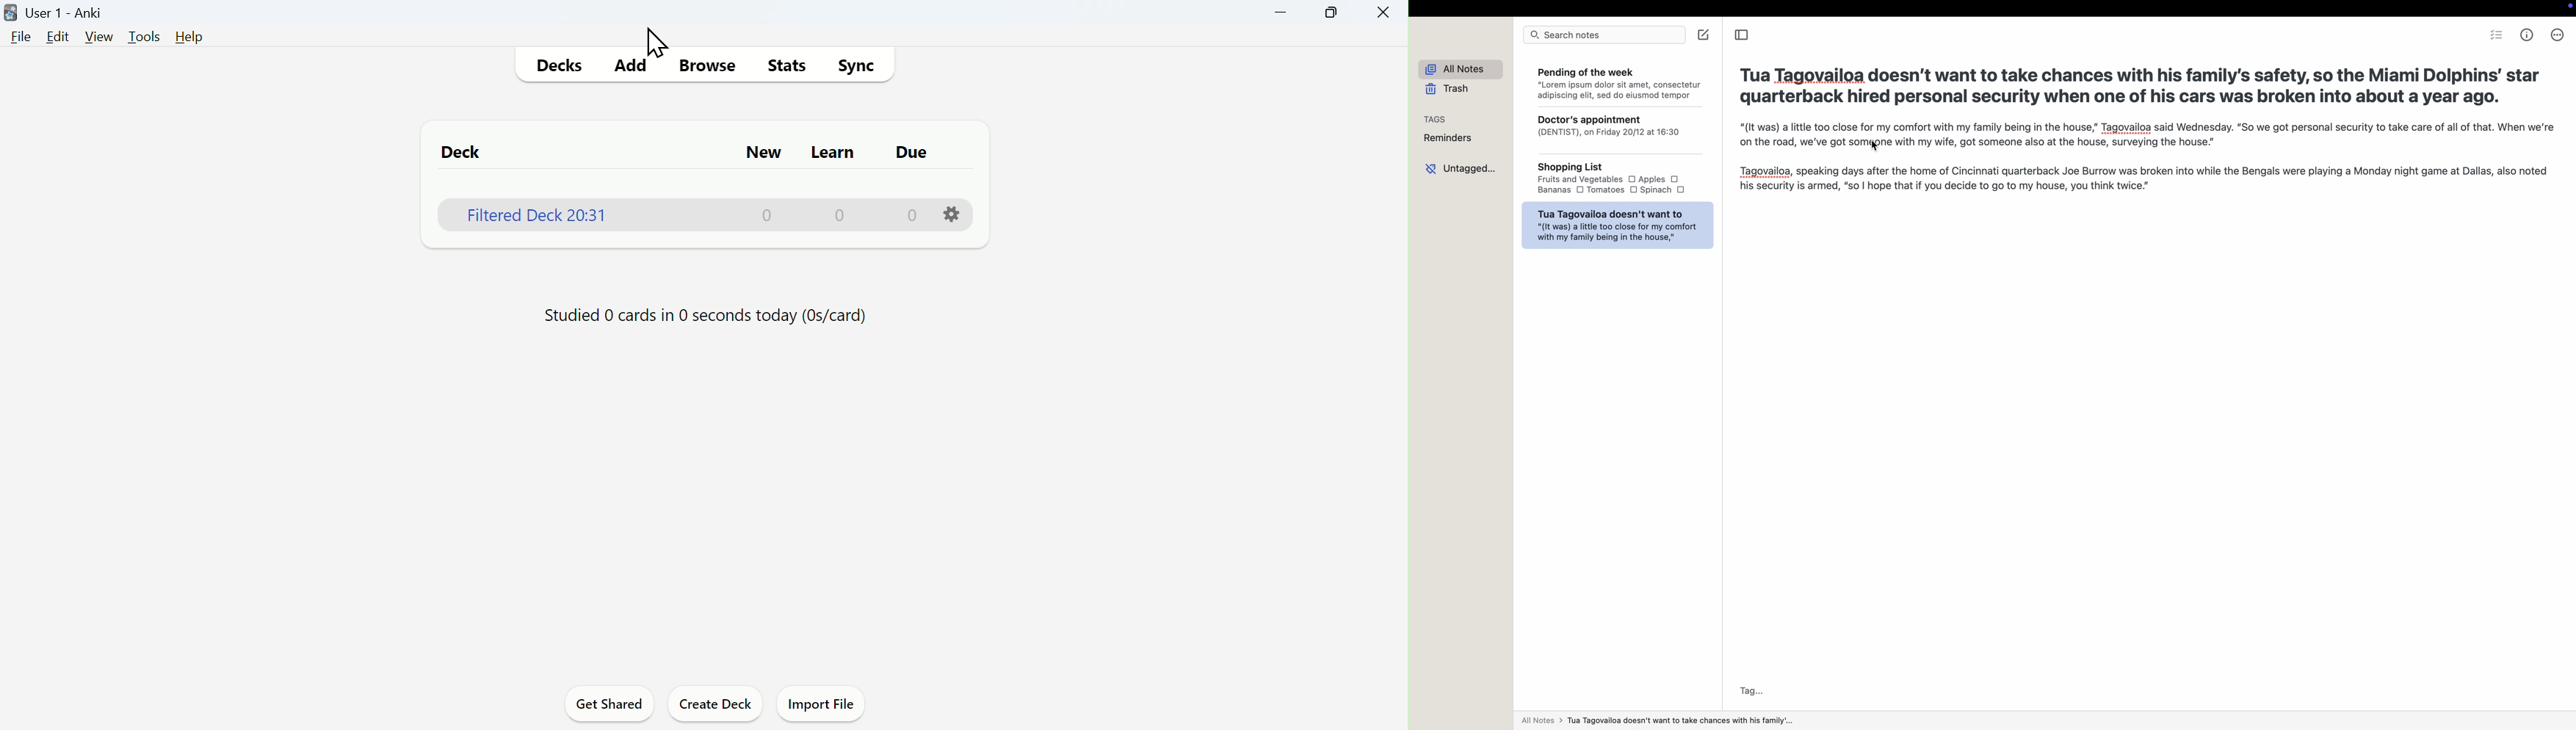  Describe the element at coordinates (1456, 68) in the screenshot. I see `all notes` at that location.